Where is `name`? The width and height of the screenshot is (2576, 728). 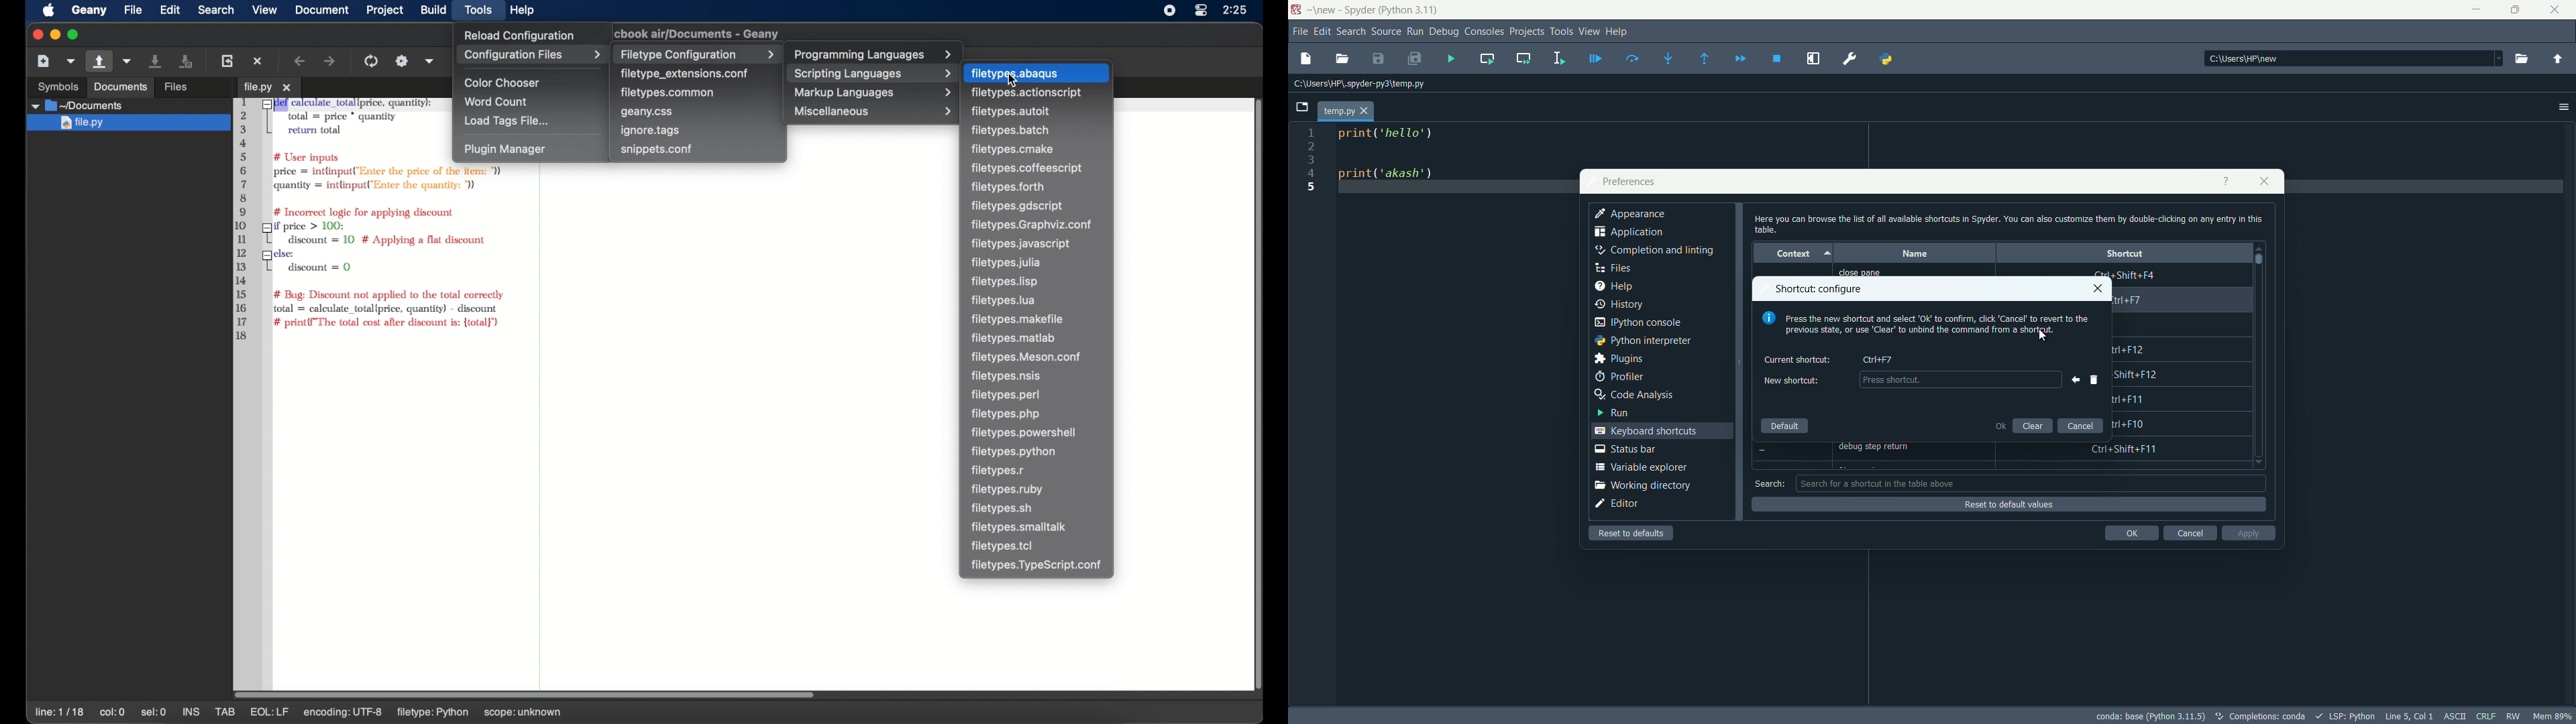 name is located at coordinates (1913, 253).